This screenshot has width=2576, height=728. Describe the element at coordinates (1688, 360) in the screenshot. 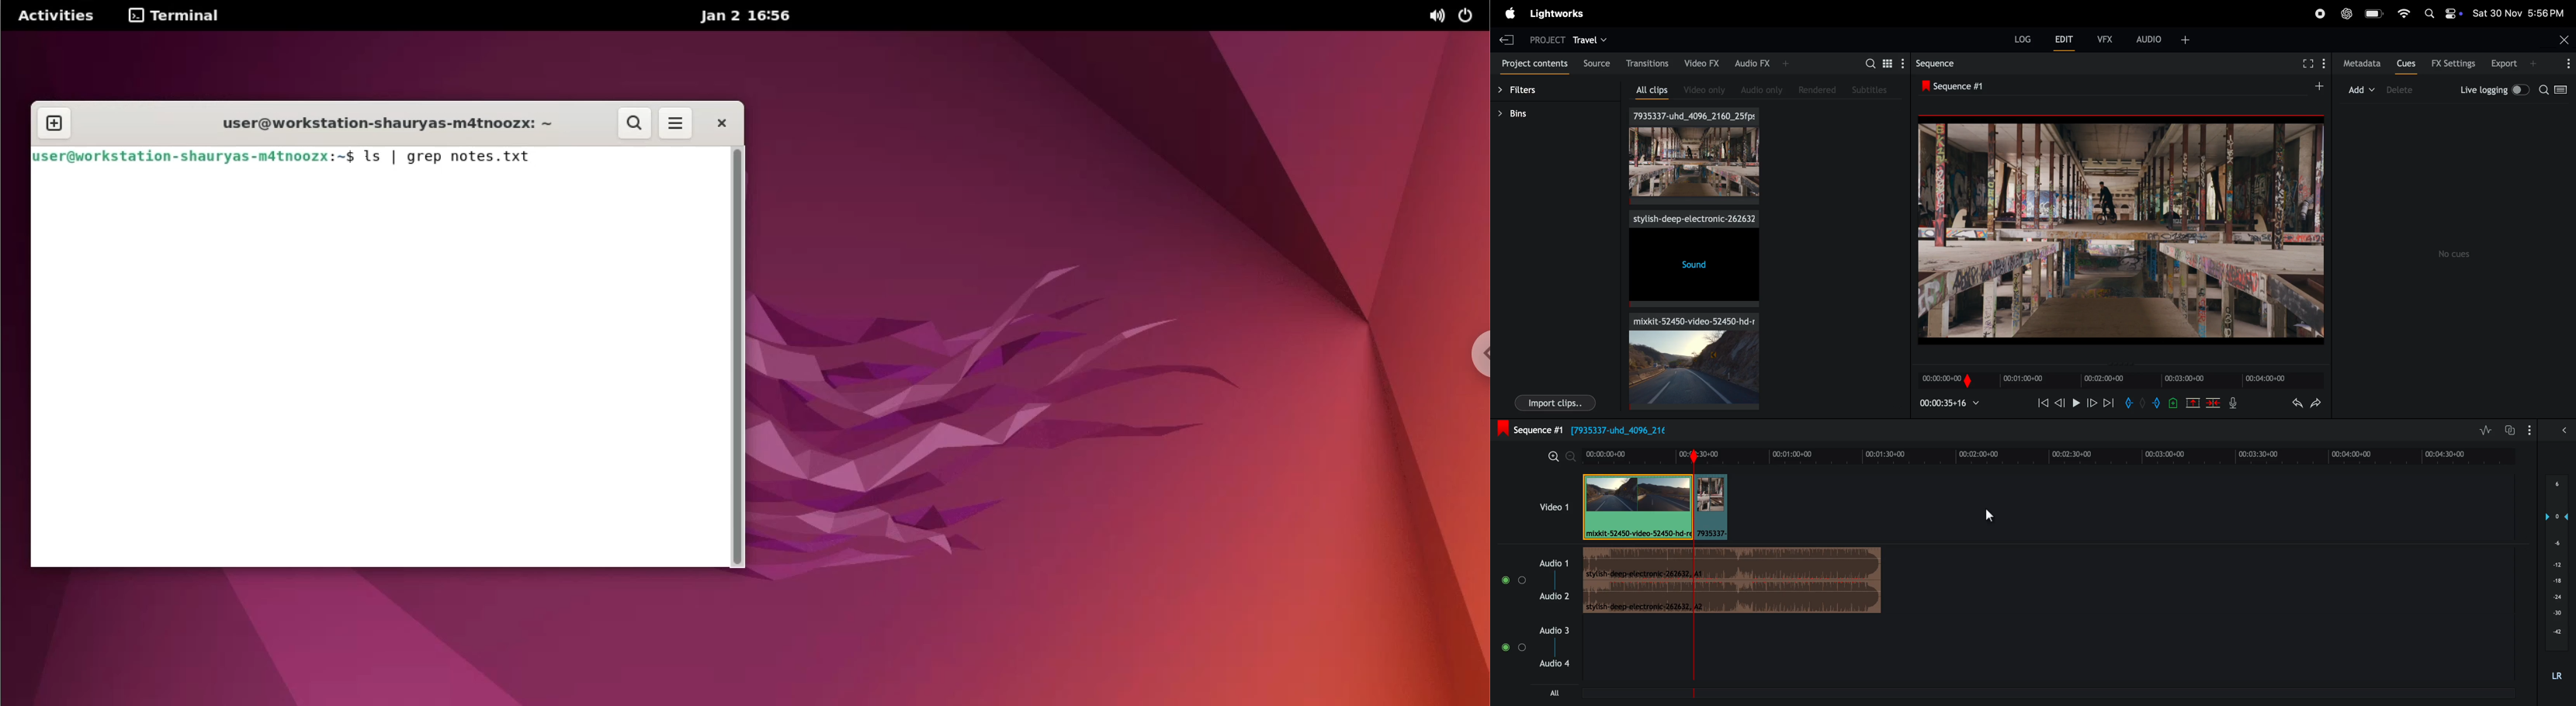

I see `video clip` at that location.